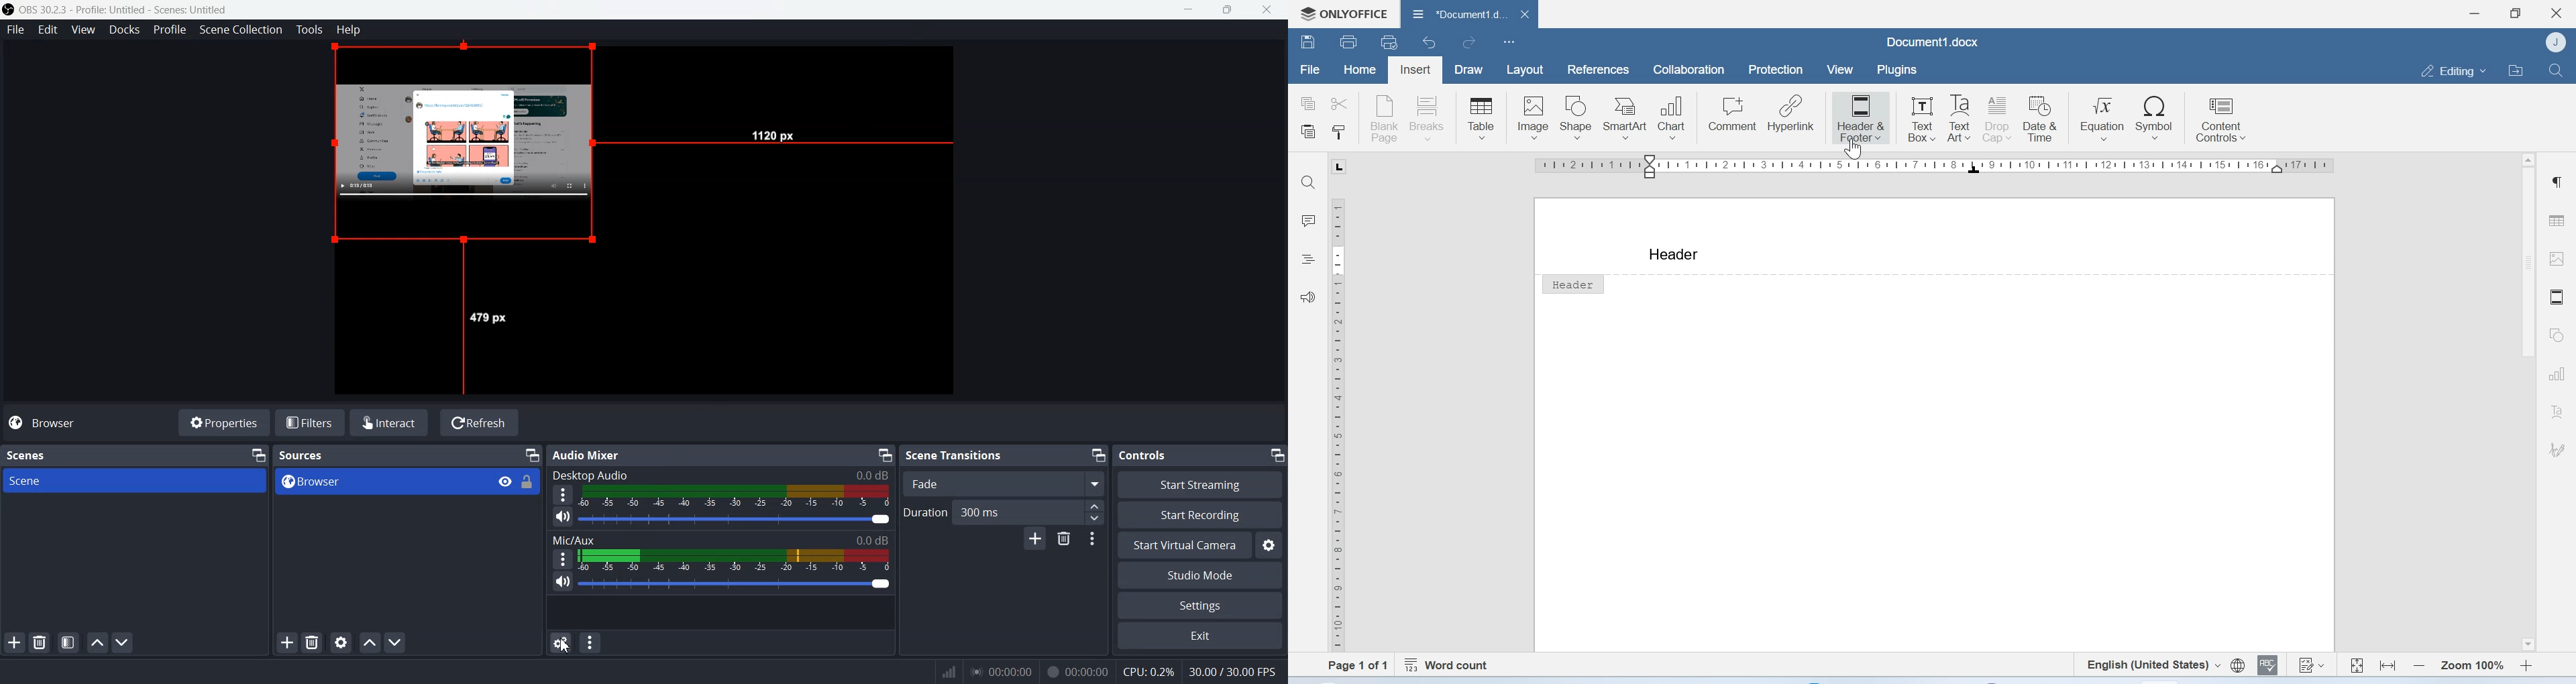 This screenshot has width=2576, height=700. I want to click on Move scene Down, so click(123, 643).